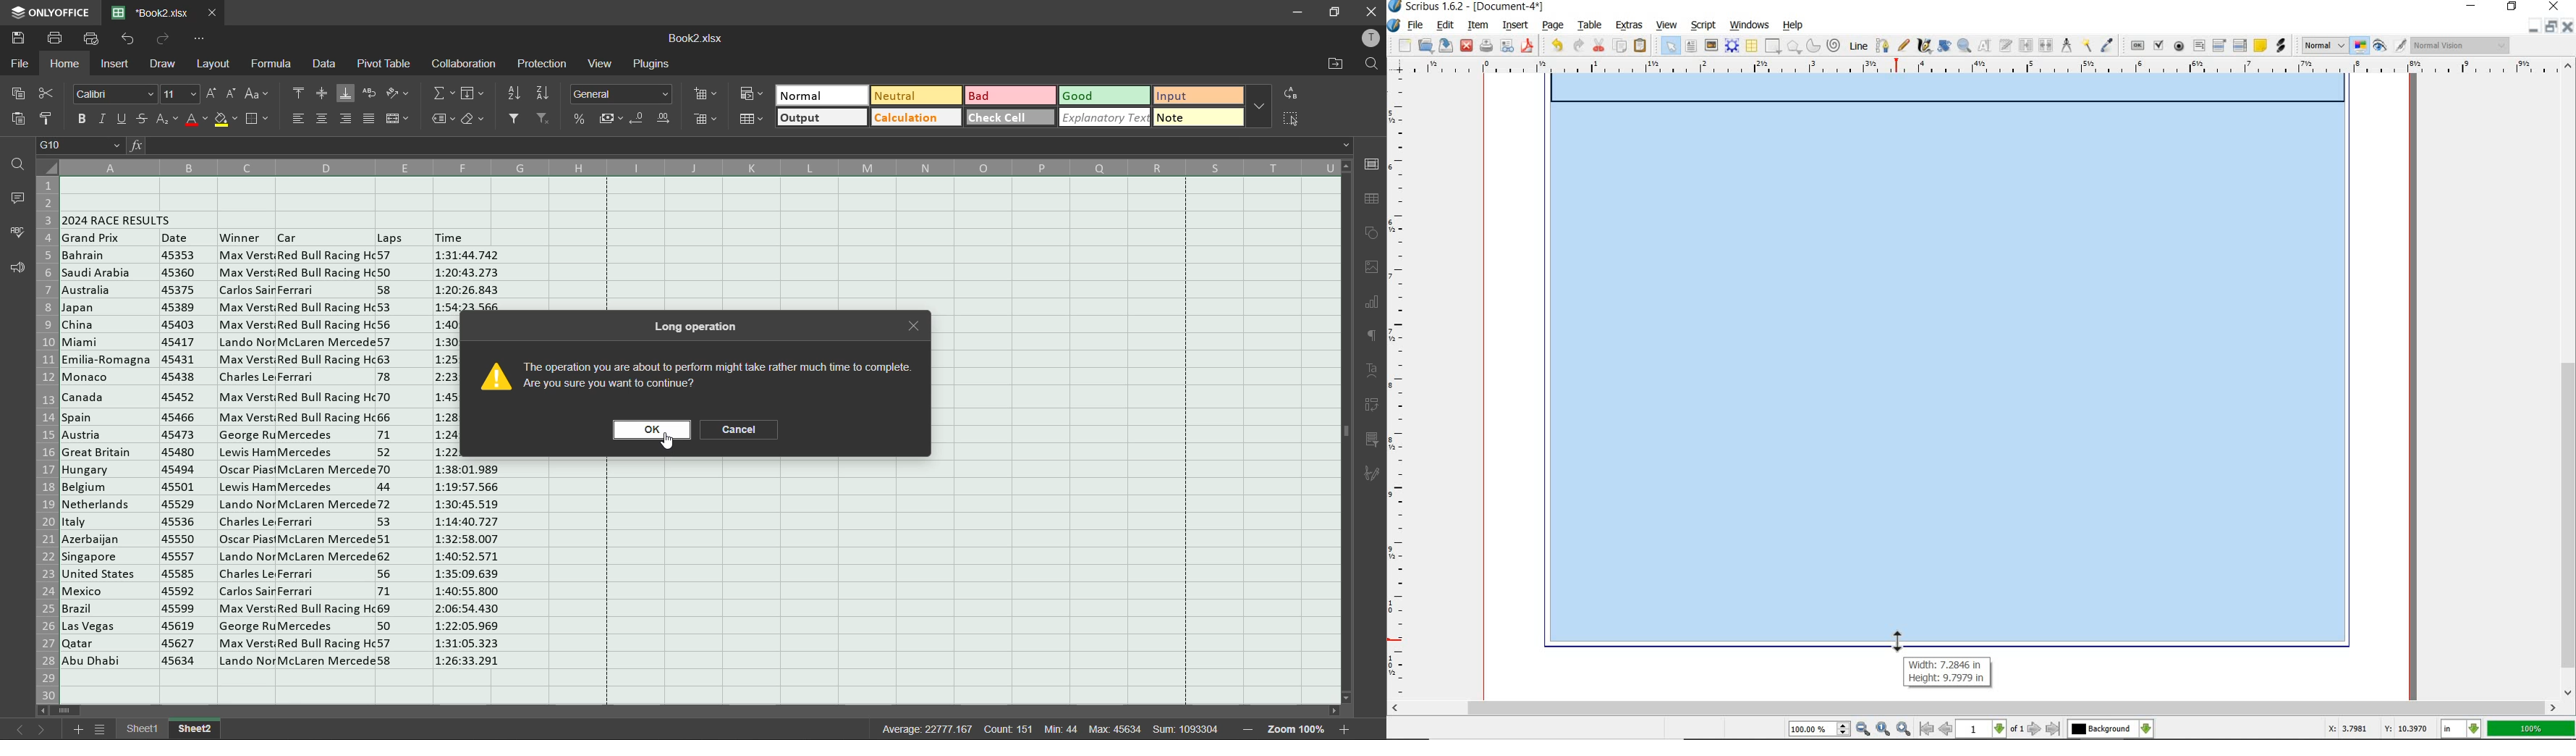  I want to click on item, so click(1477, 25).